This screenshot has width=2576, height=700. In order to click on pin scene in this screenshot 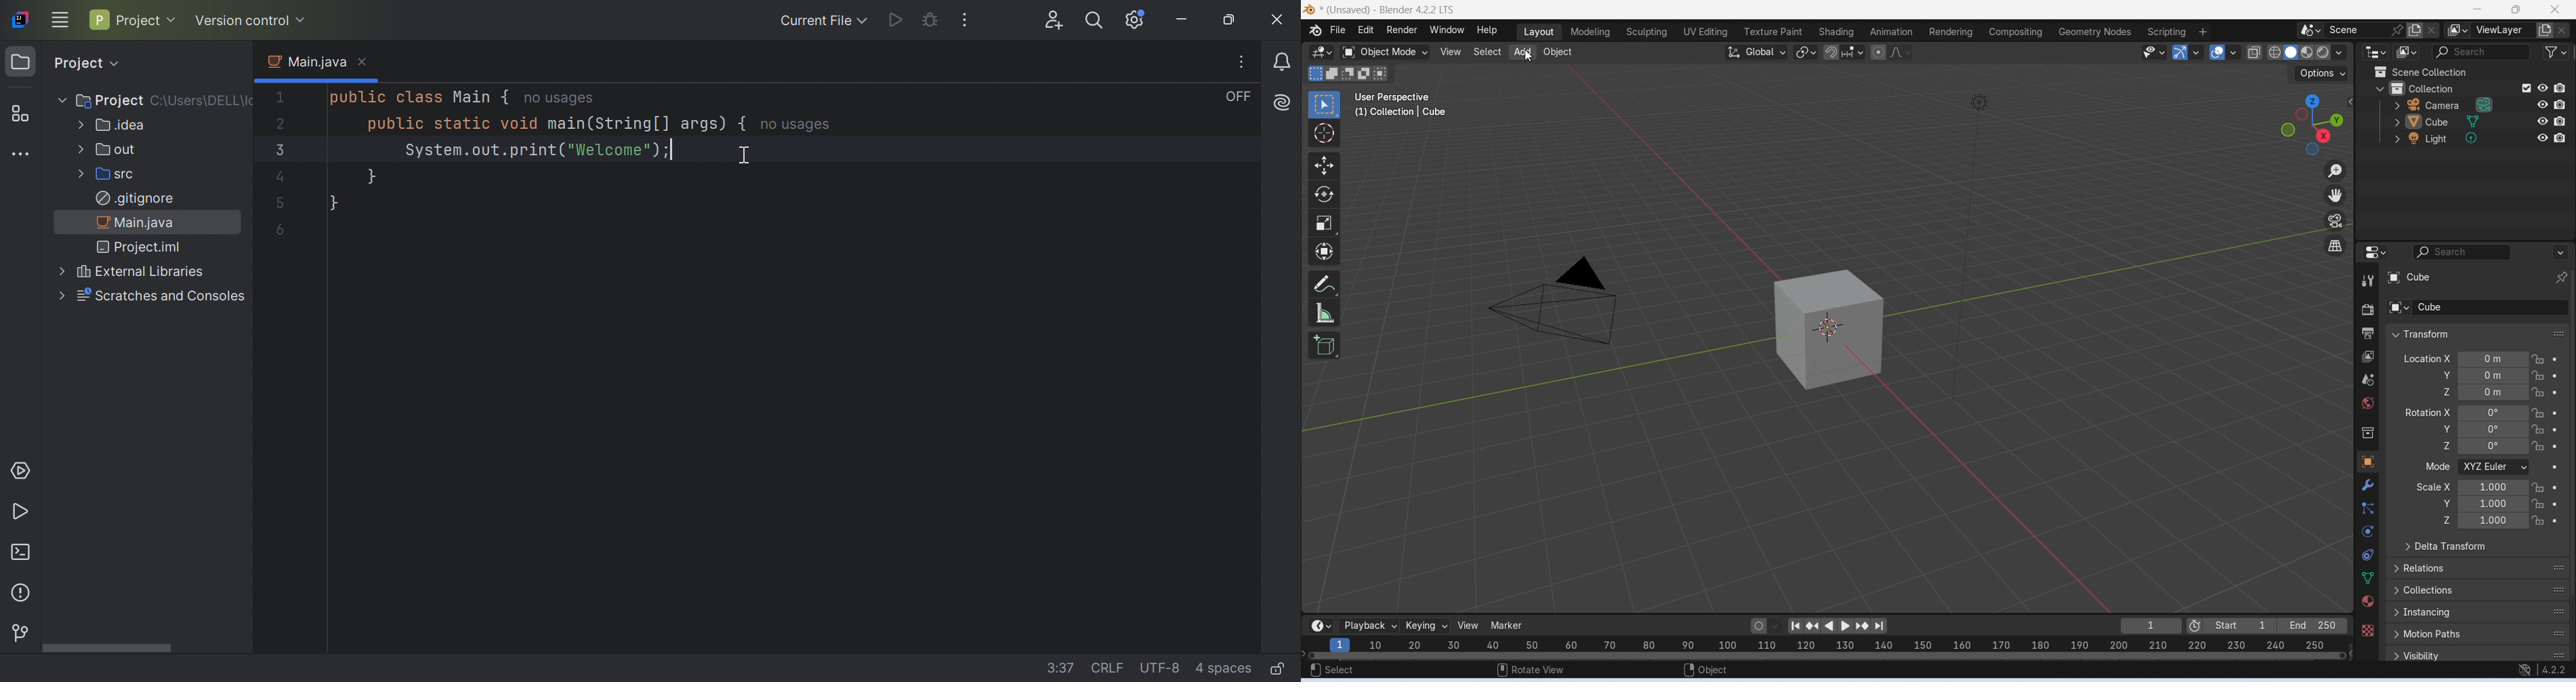, I will do `click(2399, 30)`.